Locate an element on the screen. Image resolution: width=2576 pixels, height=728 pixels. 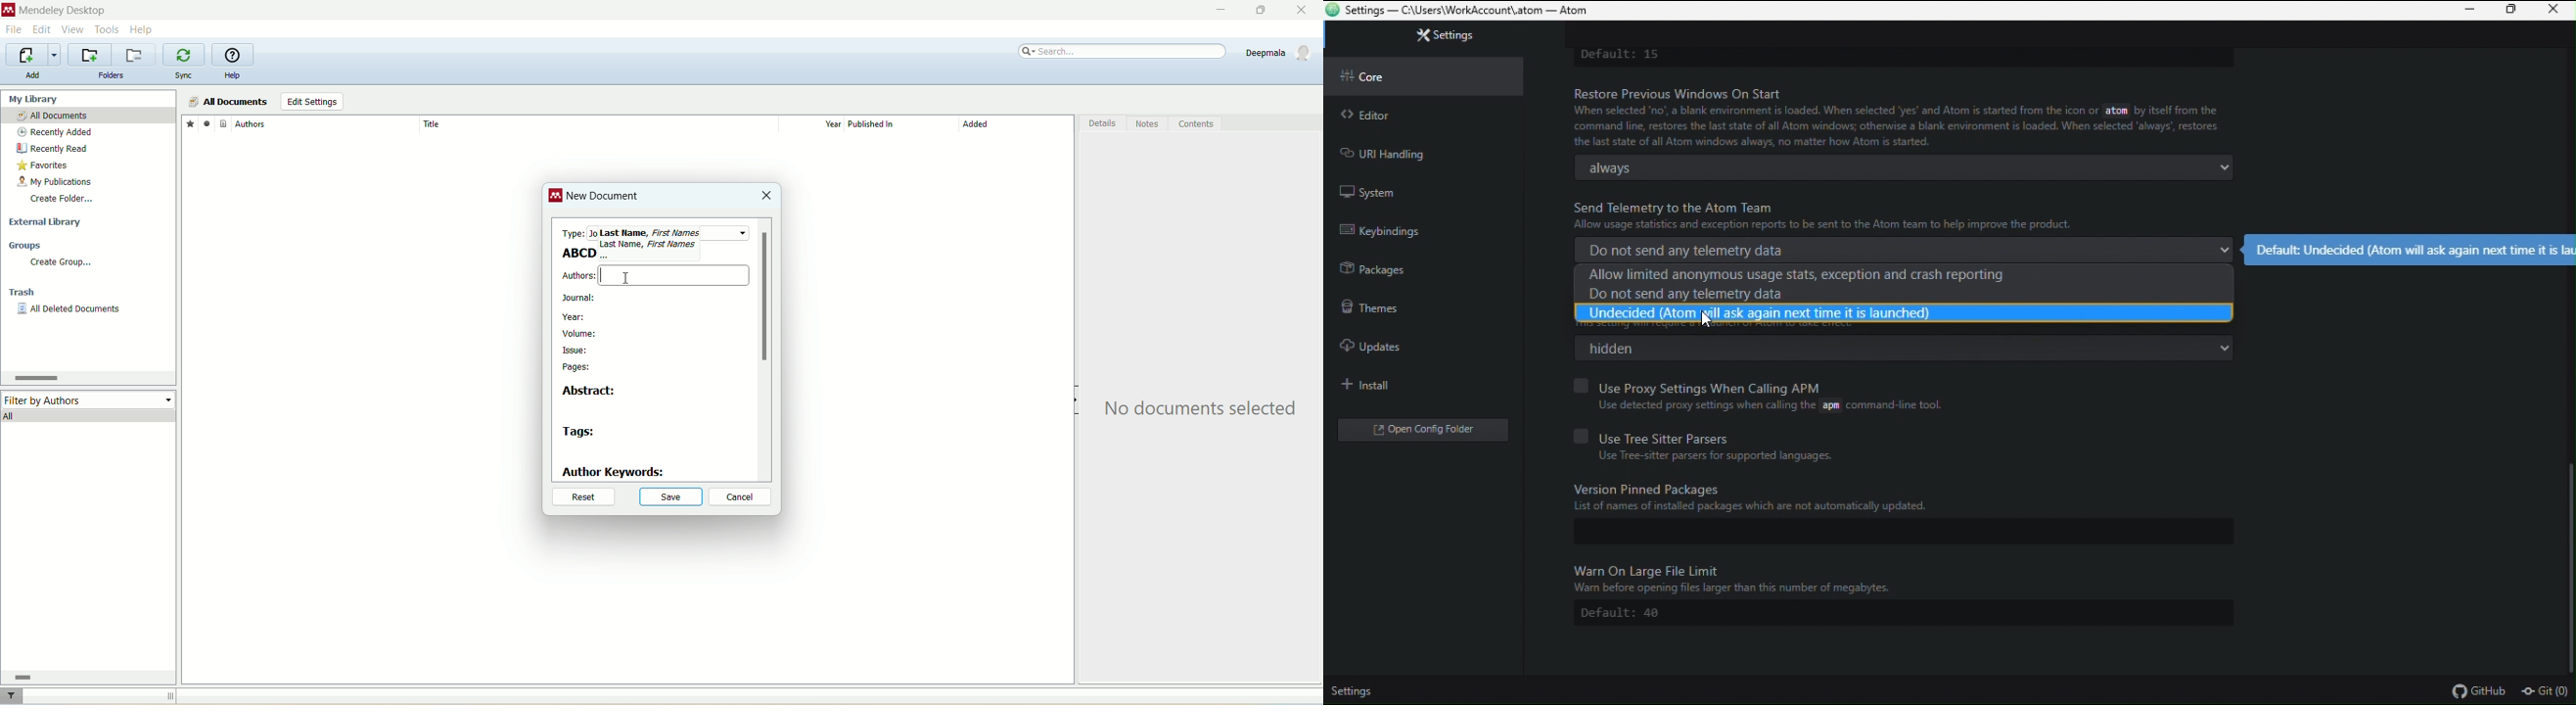
remove current folder is located at coordinates (136, 54).